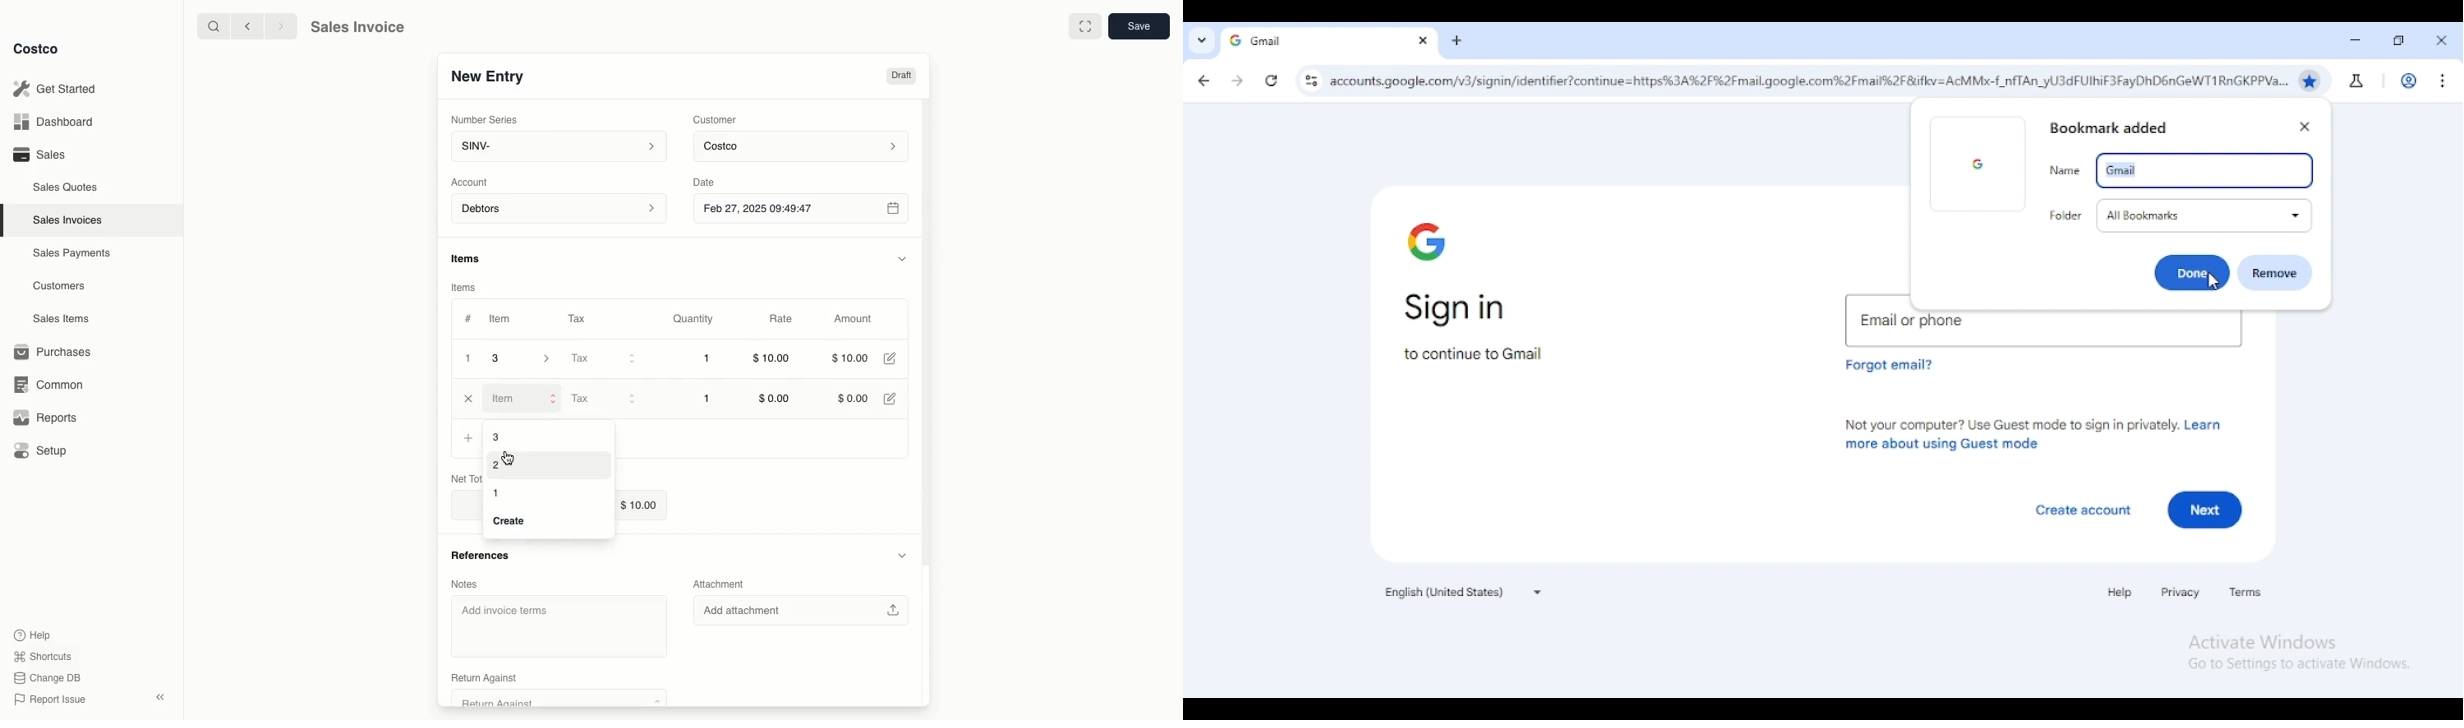 Image resolution: width=2464 pixels, height=728 pixels. What do you see at coordinates (34, 634) in the screenshot?
I see `Help` at bounding box center [34, 634].